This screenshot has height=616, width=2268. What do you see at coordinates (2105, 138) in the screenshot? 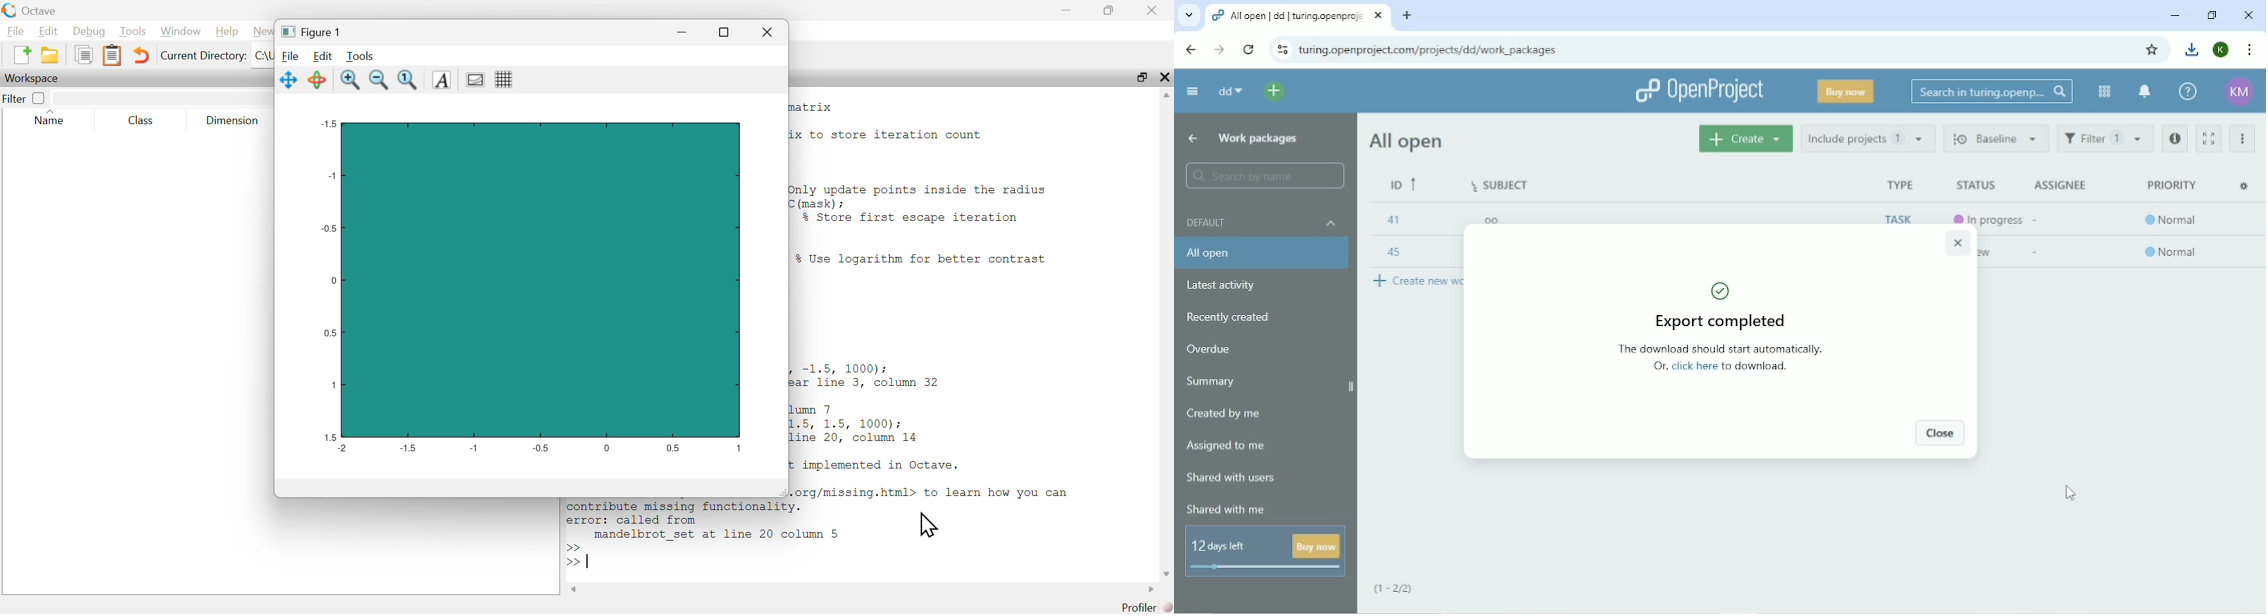
I see `Filter 1` at bounding box center [2105, 138].